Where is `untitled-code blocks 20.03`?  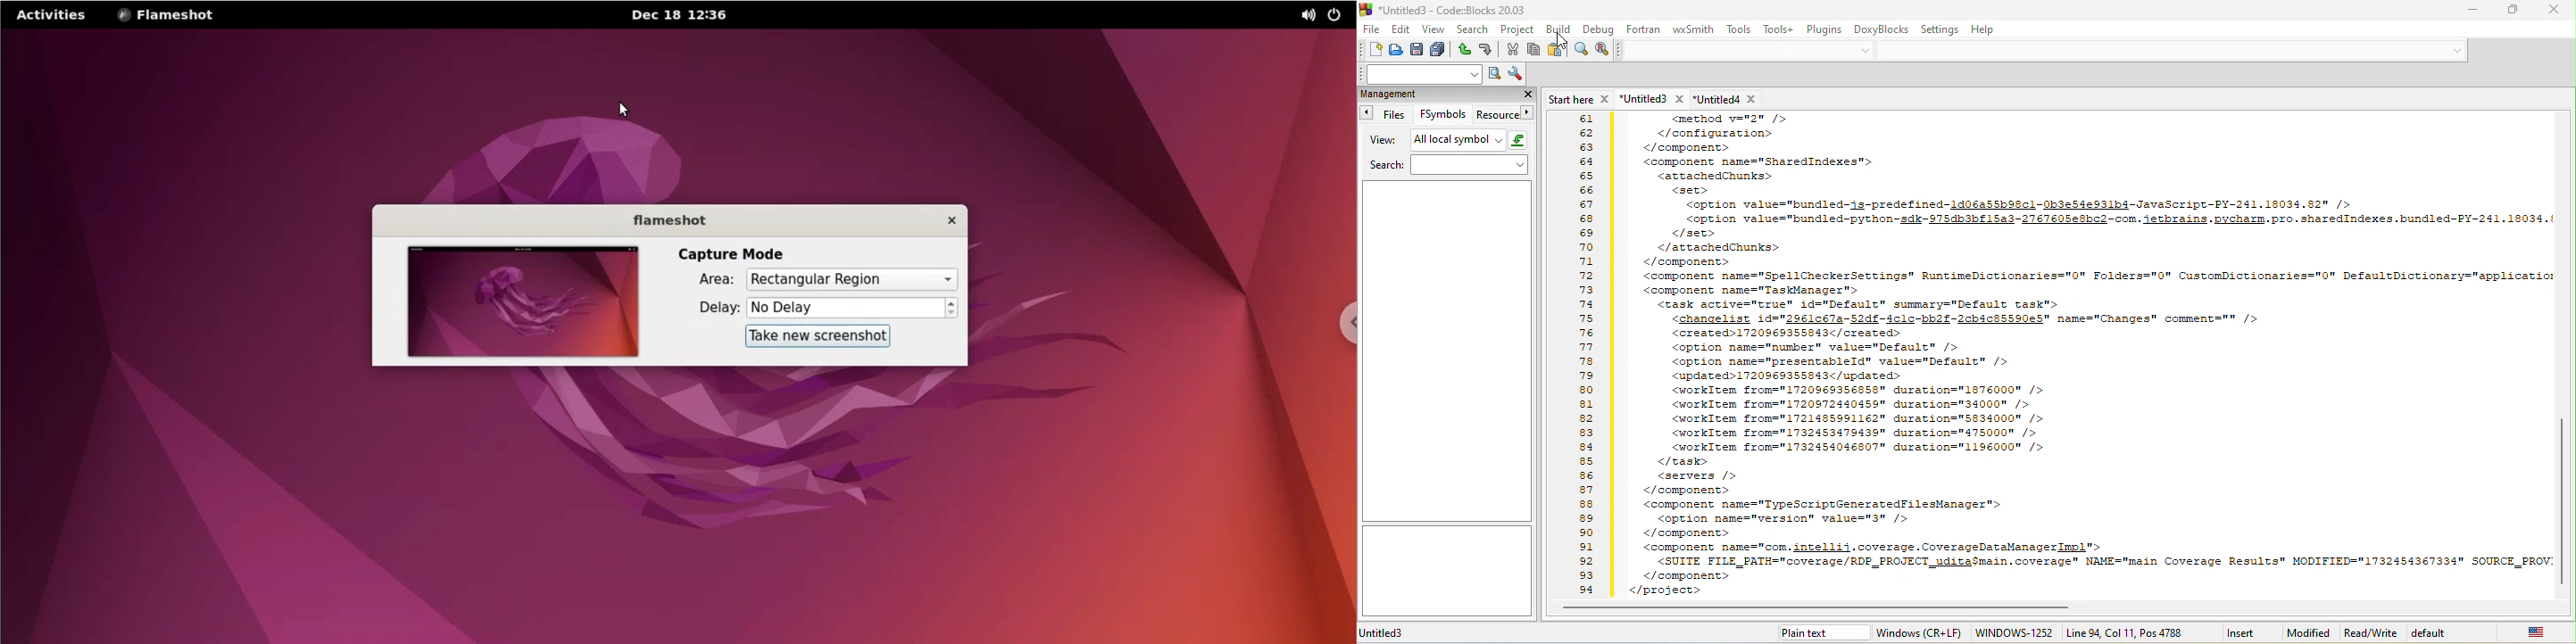 untitled-code blocks 20.03 is located at coordinates (1444, 9).